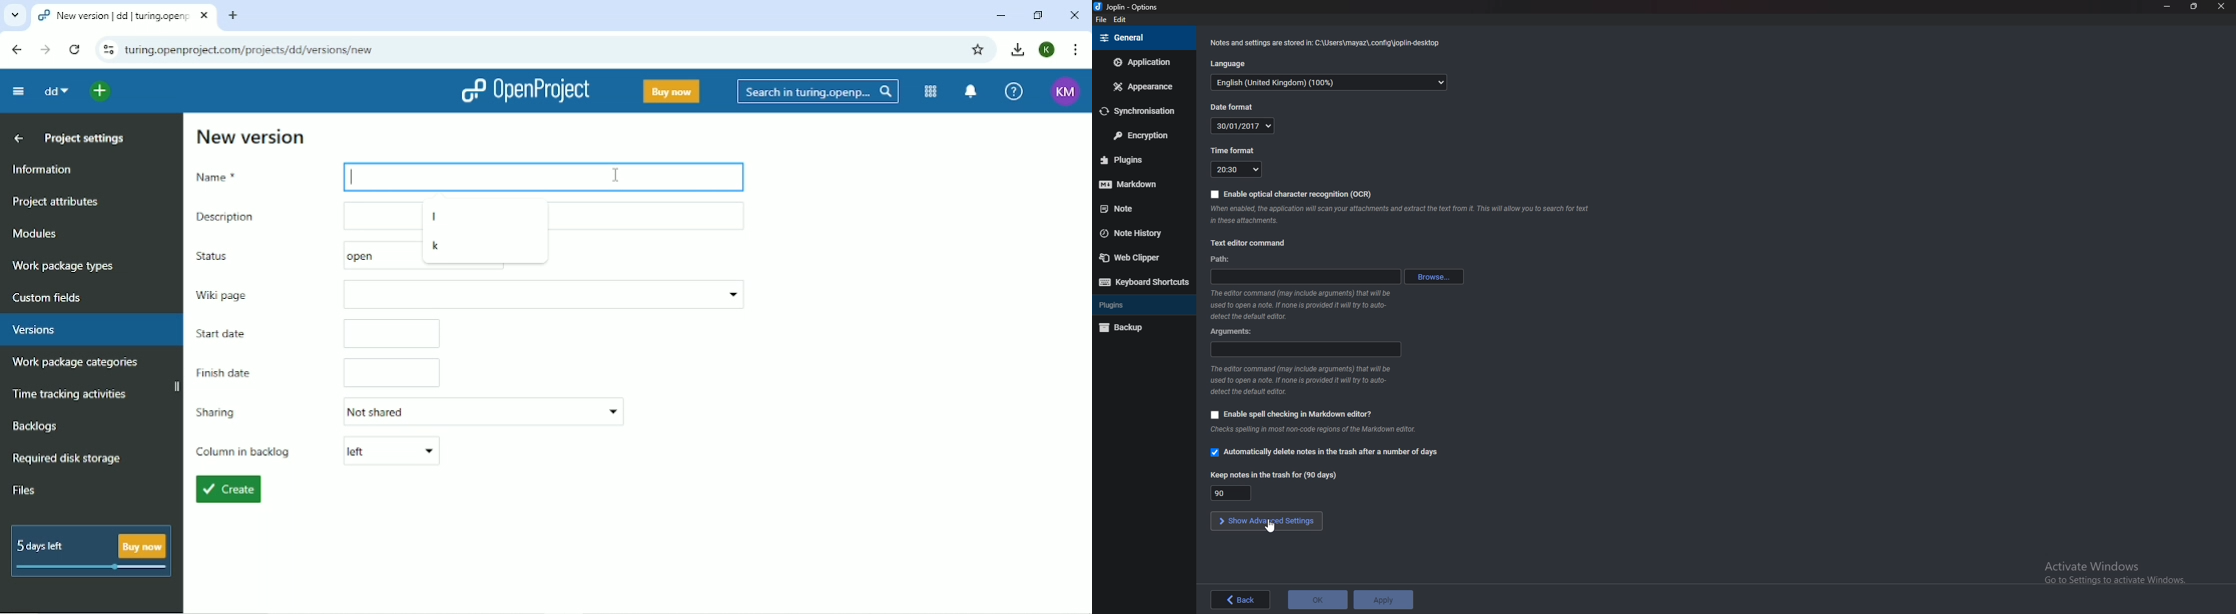 The width and height of the screenshot is (2240, 616). I want to click on Encryption, so click(1142, 135).